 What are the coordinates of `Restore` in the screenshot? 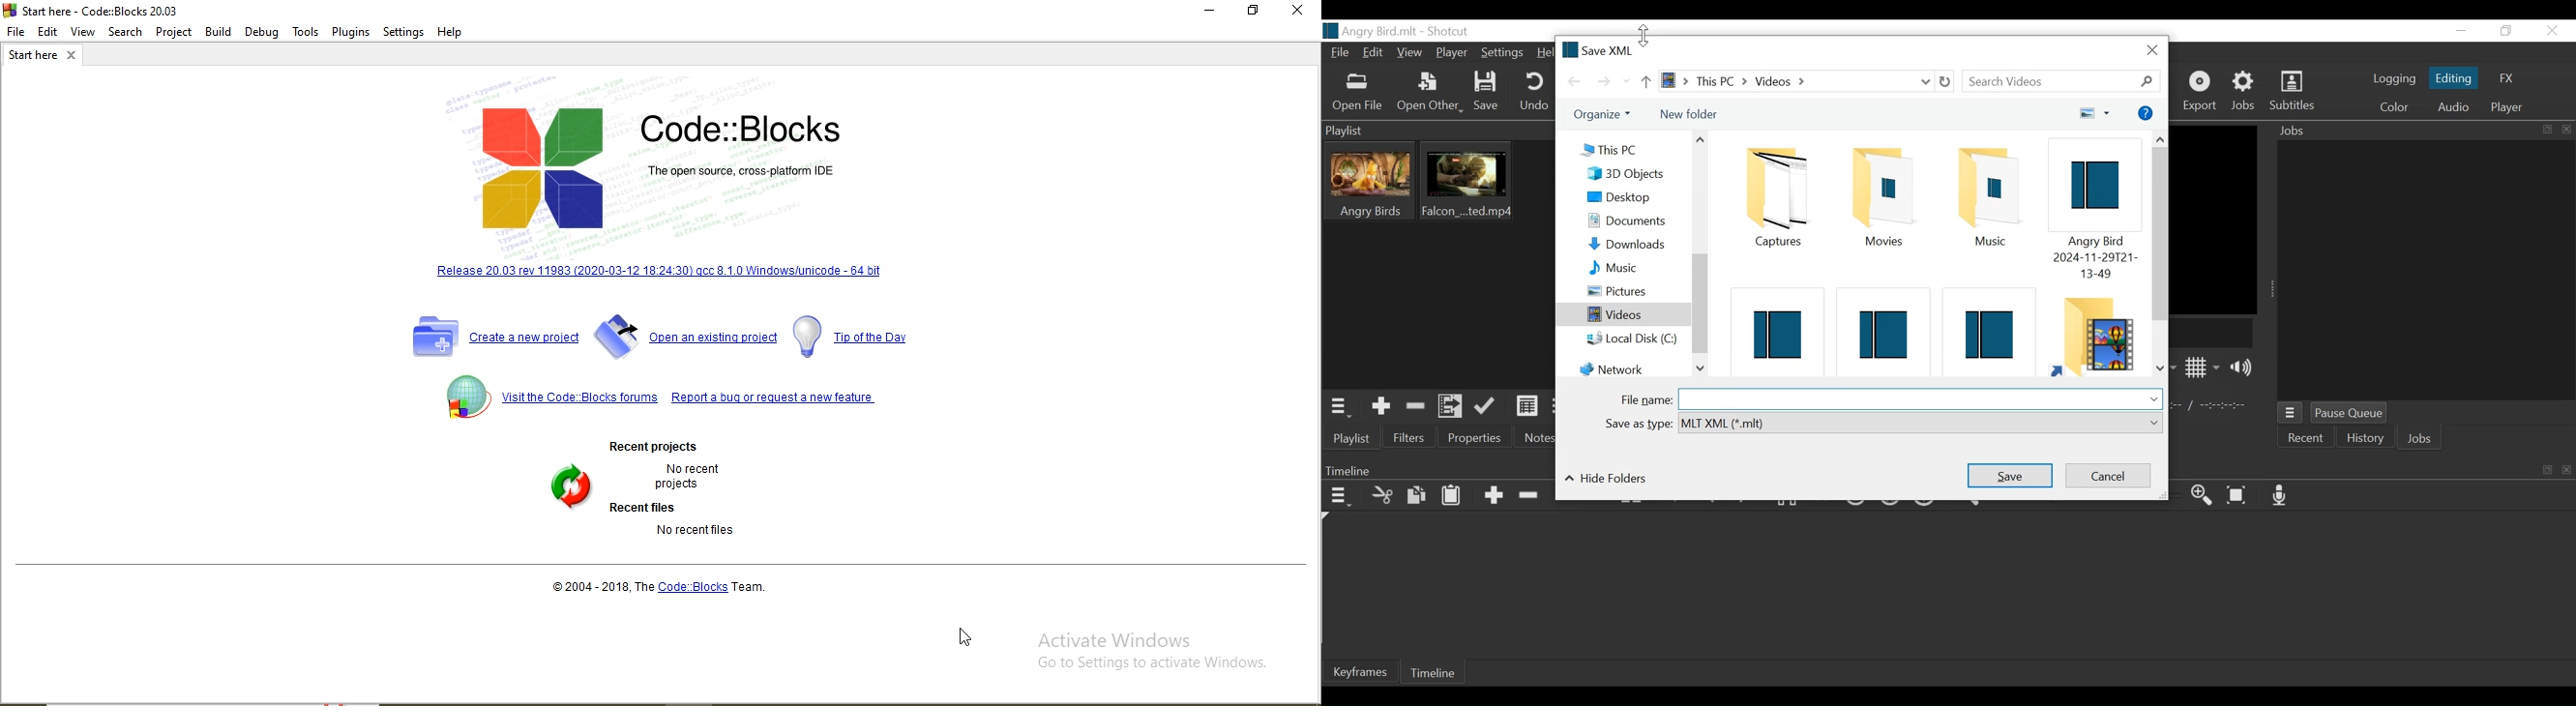 It's located at (1251, 13).